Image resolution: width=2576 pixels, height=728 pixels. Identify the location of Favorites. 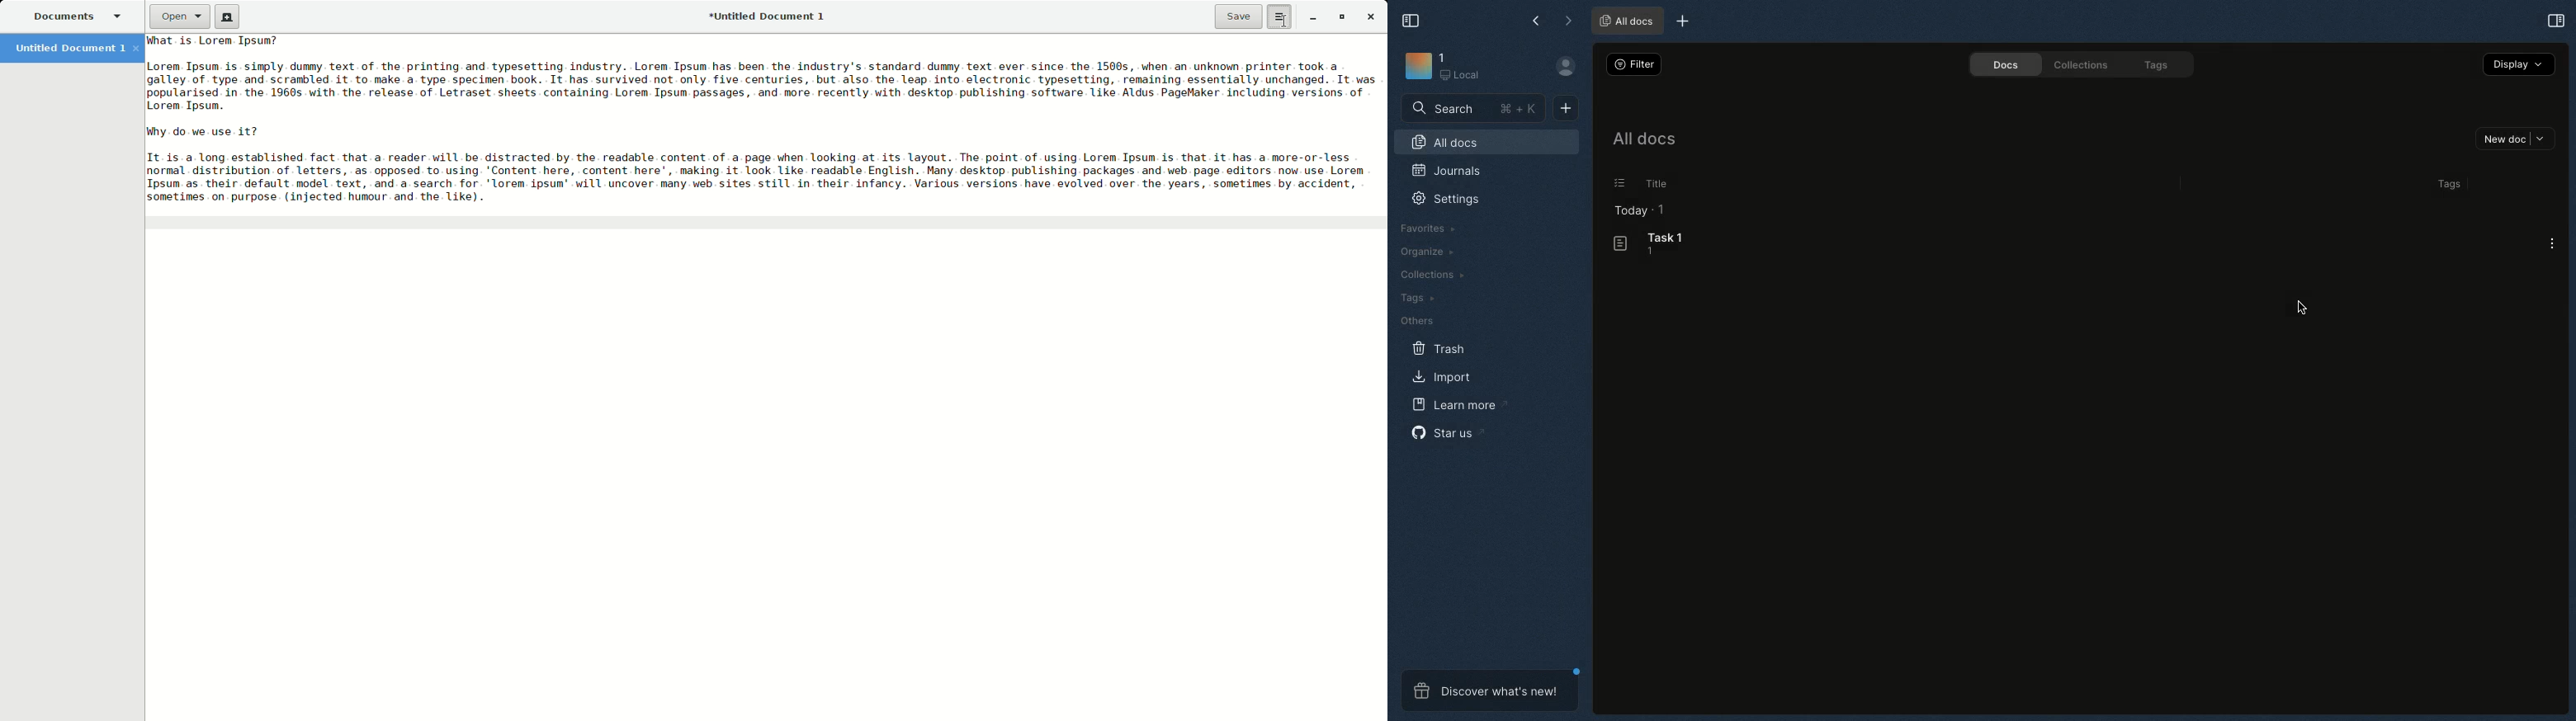
(1430, 229).